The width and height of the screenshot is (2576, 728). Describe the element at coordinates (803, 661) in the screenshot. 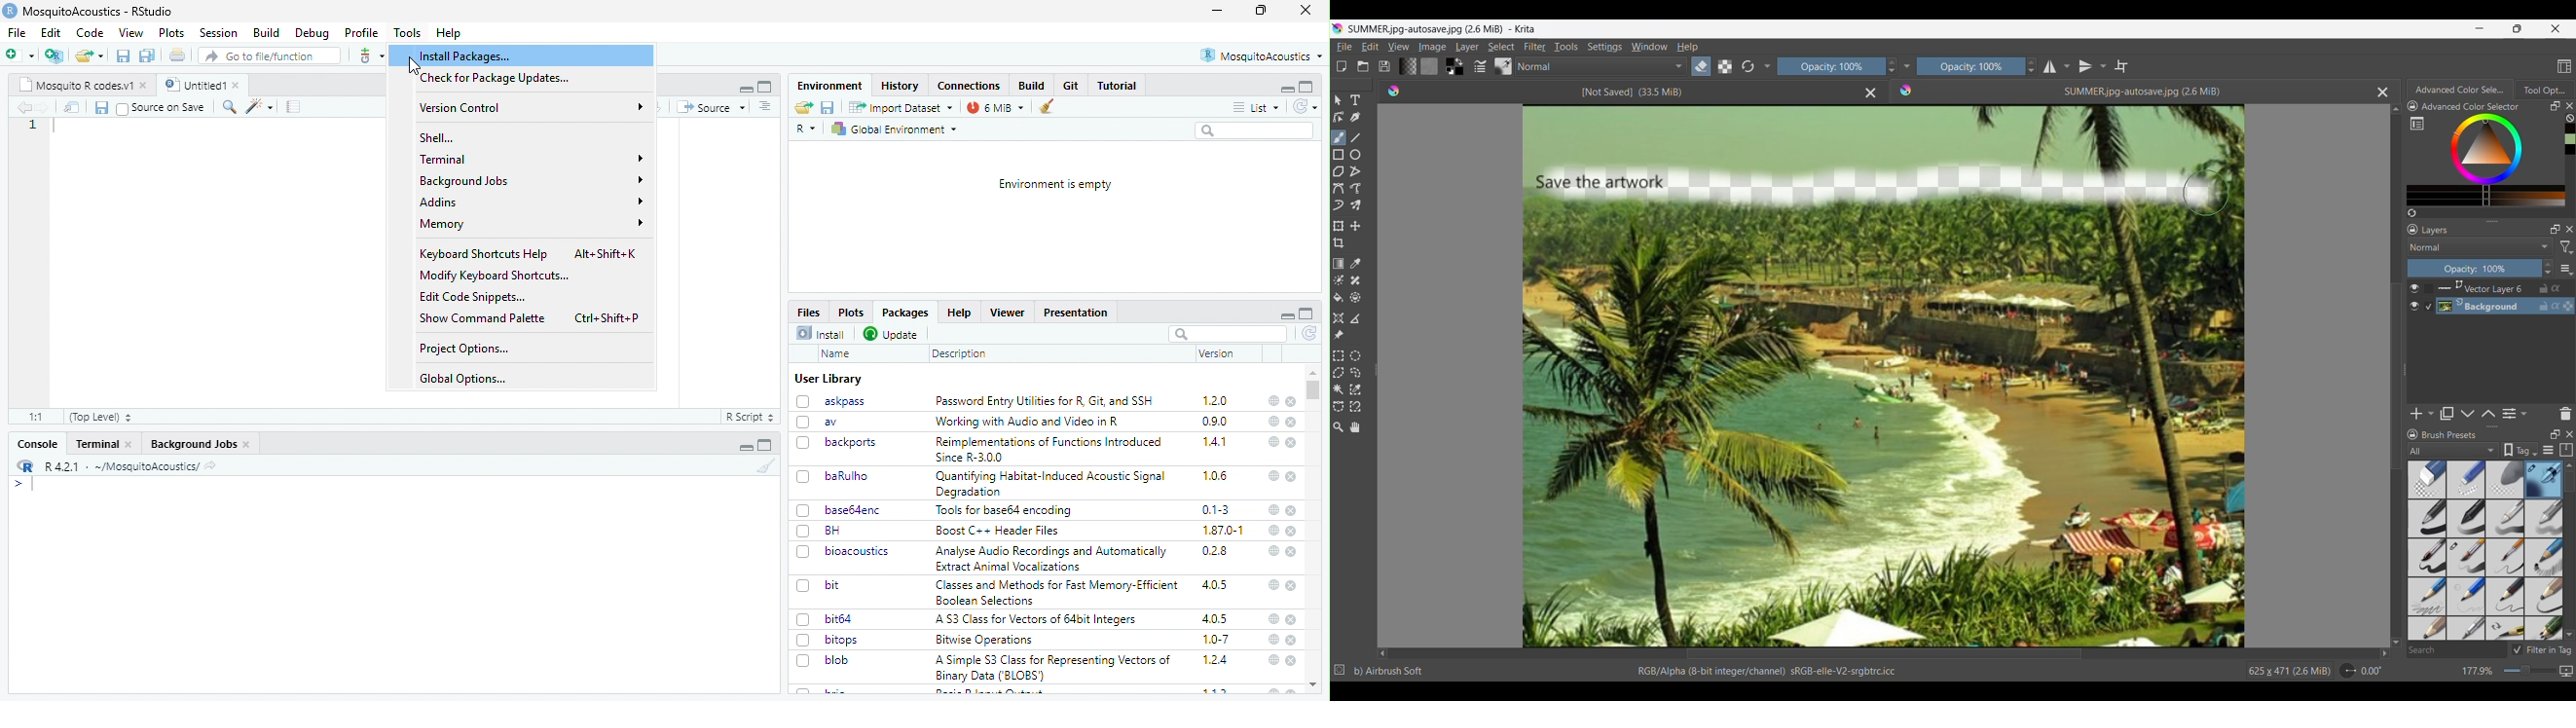

I see `checkbox` at that location.